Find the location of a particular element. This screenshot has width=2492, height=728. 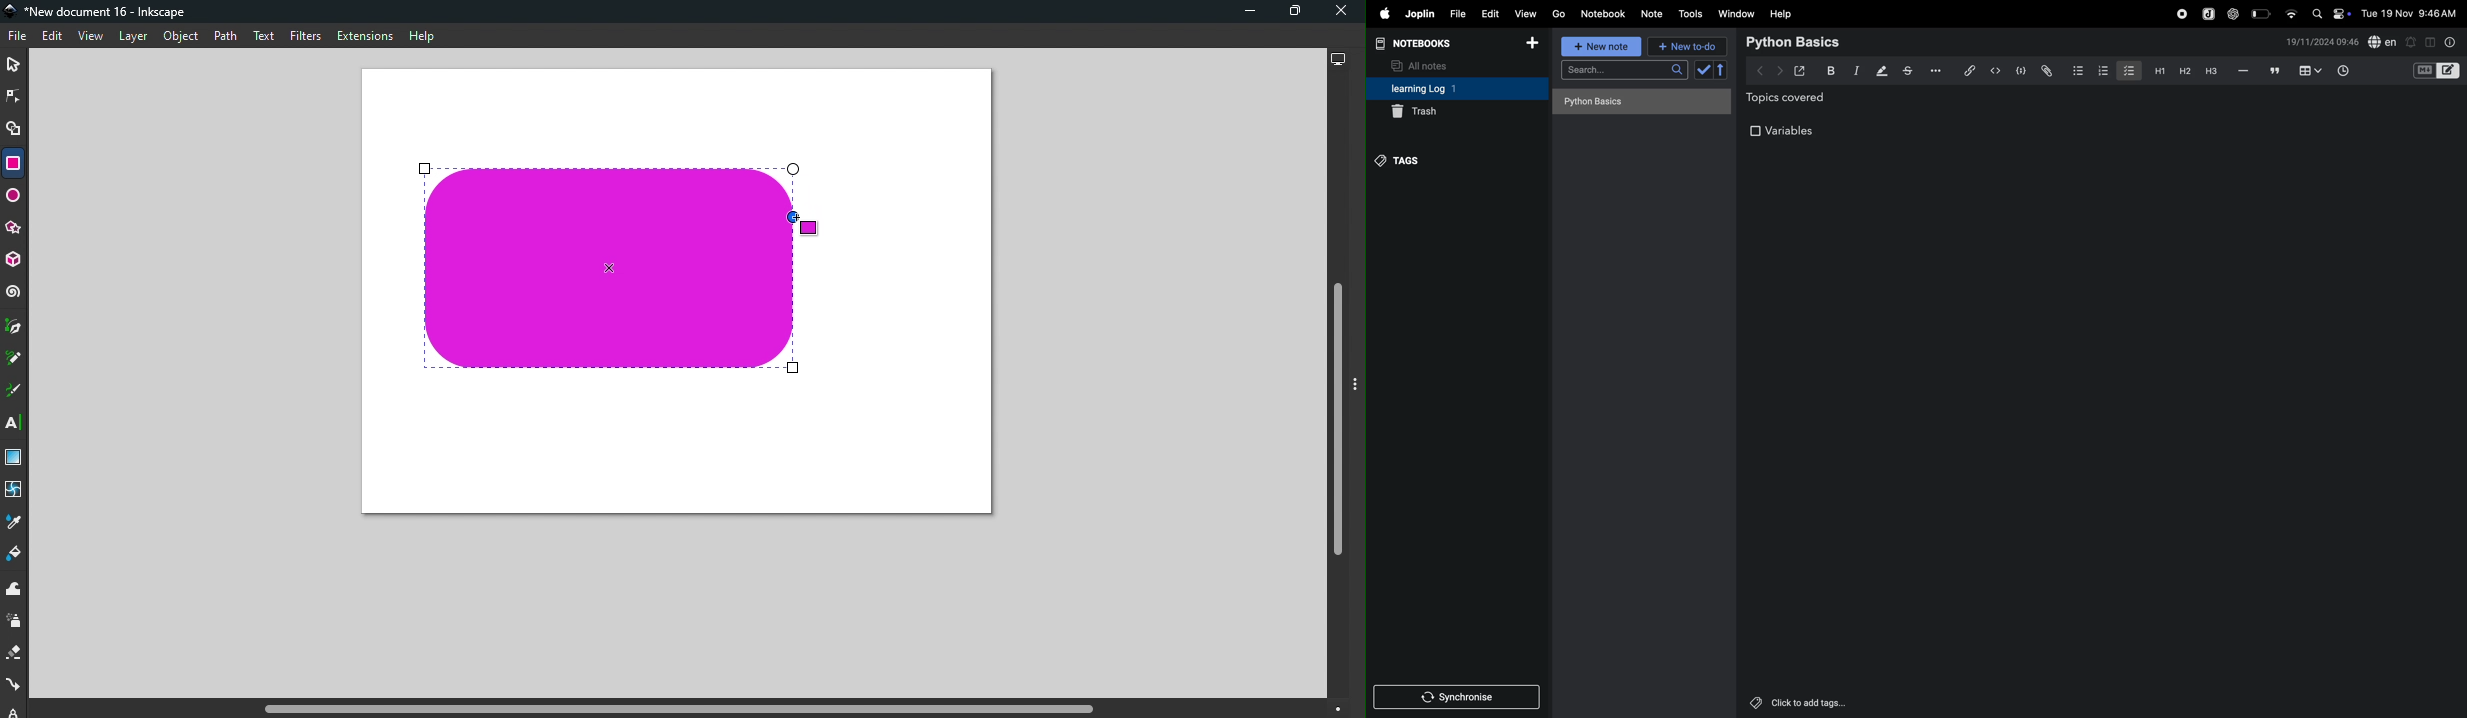

Connector tool is located at coordinates (14, 686).